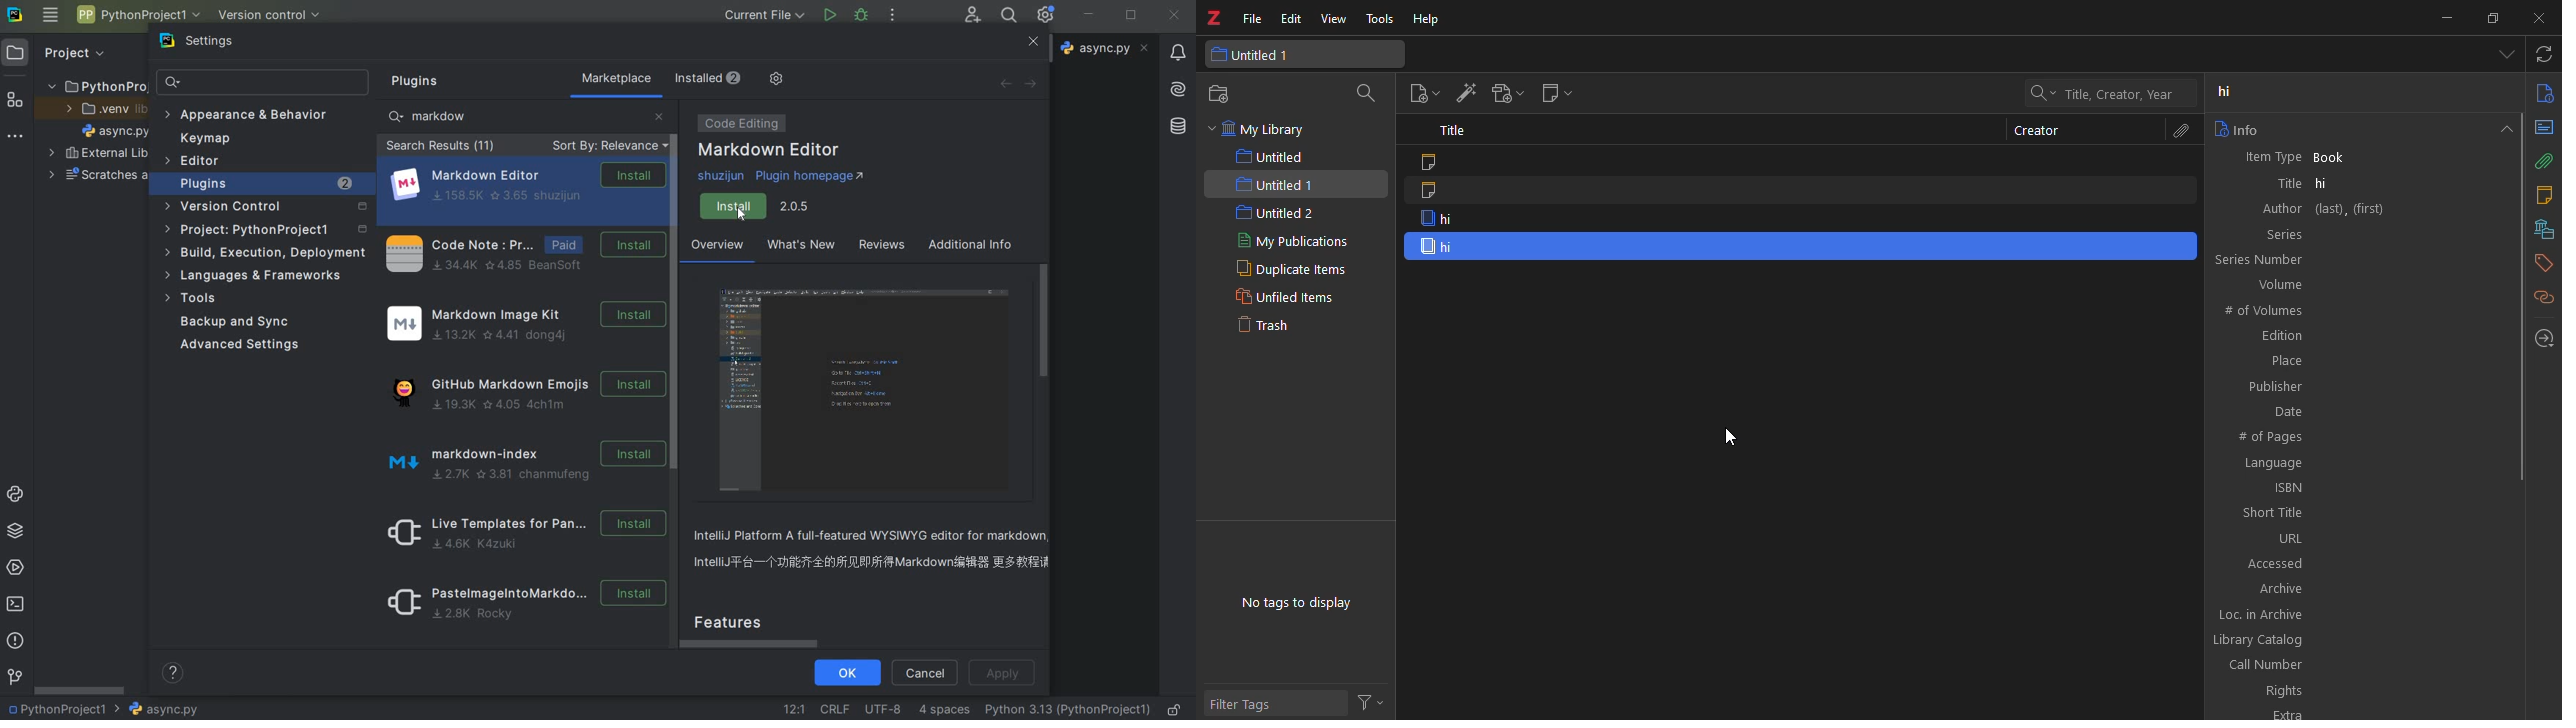 The width and height of the screenshot is (2576, 728). I want to click on tools, so click(1380, 20).